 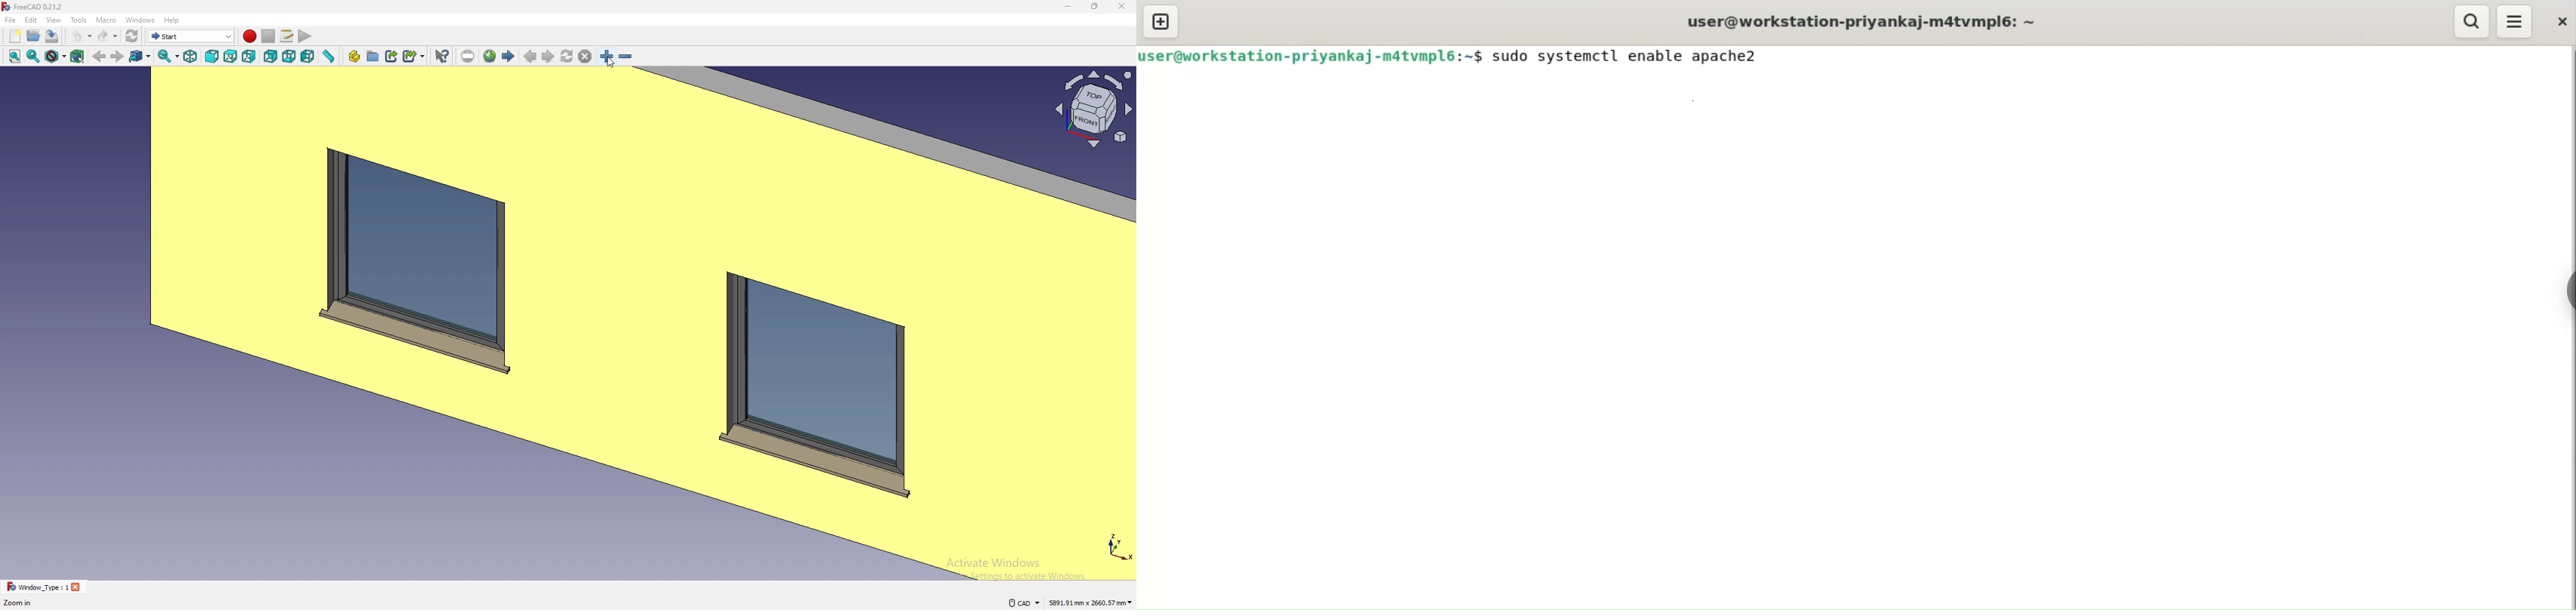 I want to click on minimize, so click(x=1069, y=7).